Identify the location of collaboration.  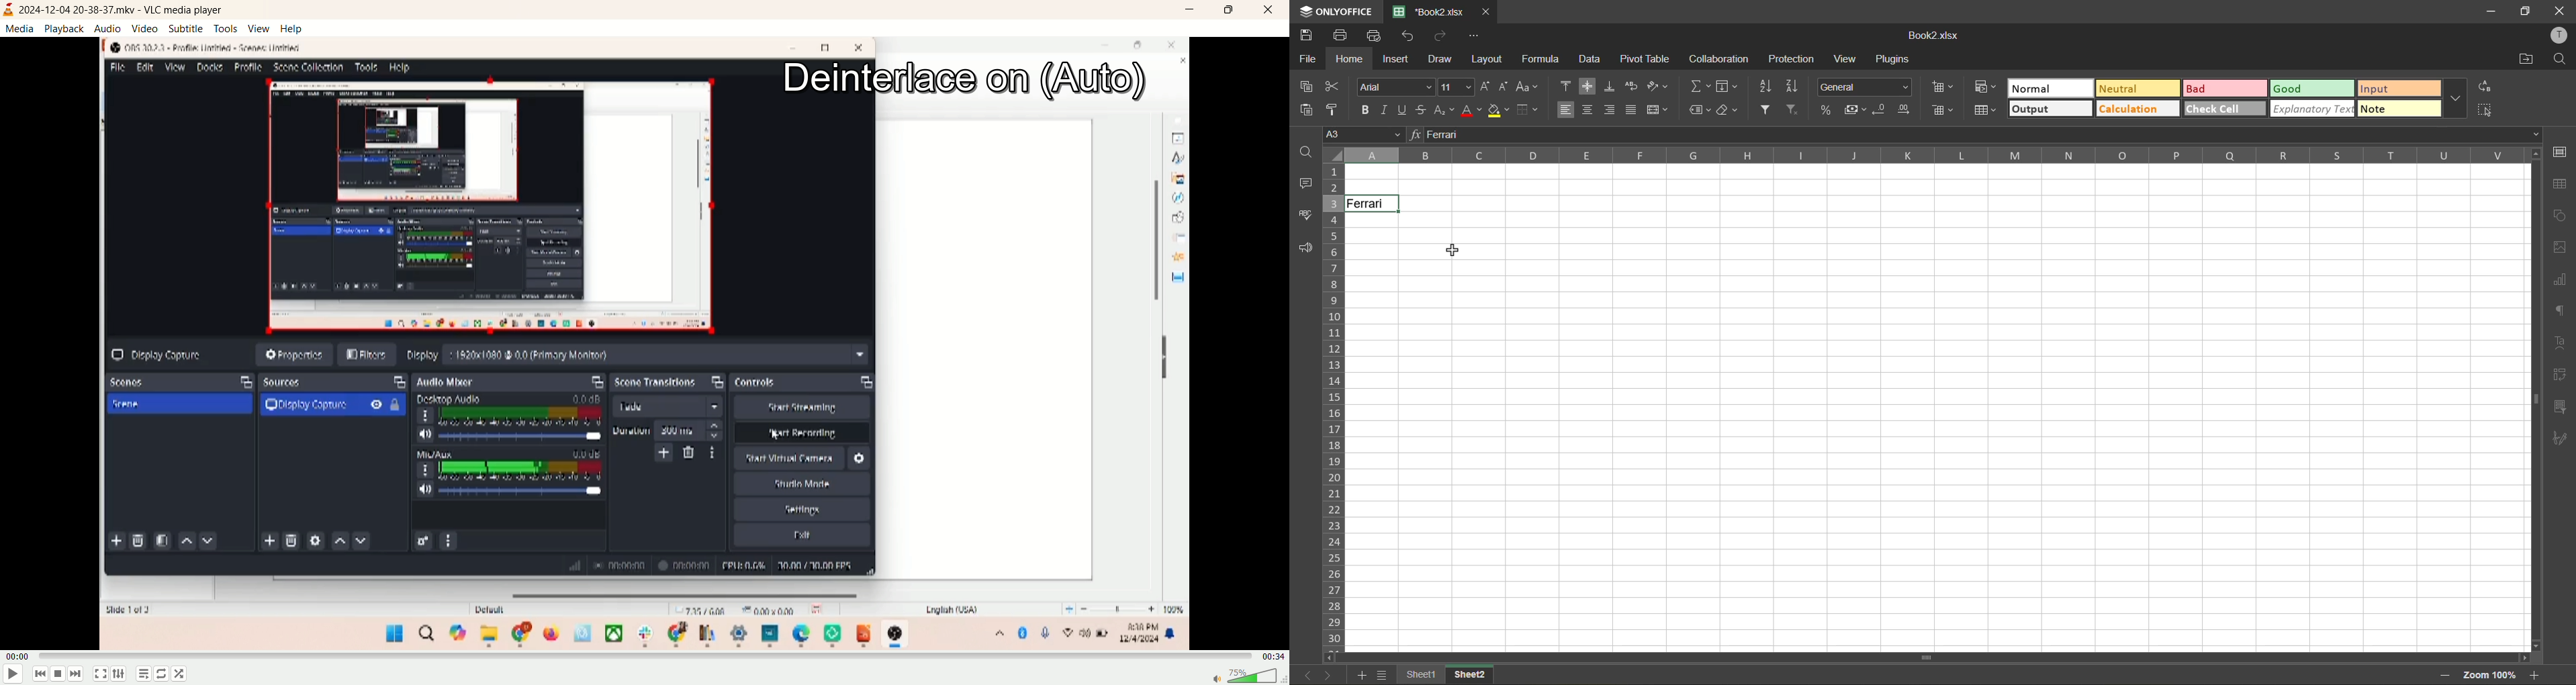
(1716, 59).